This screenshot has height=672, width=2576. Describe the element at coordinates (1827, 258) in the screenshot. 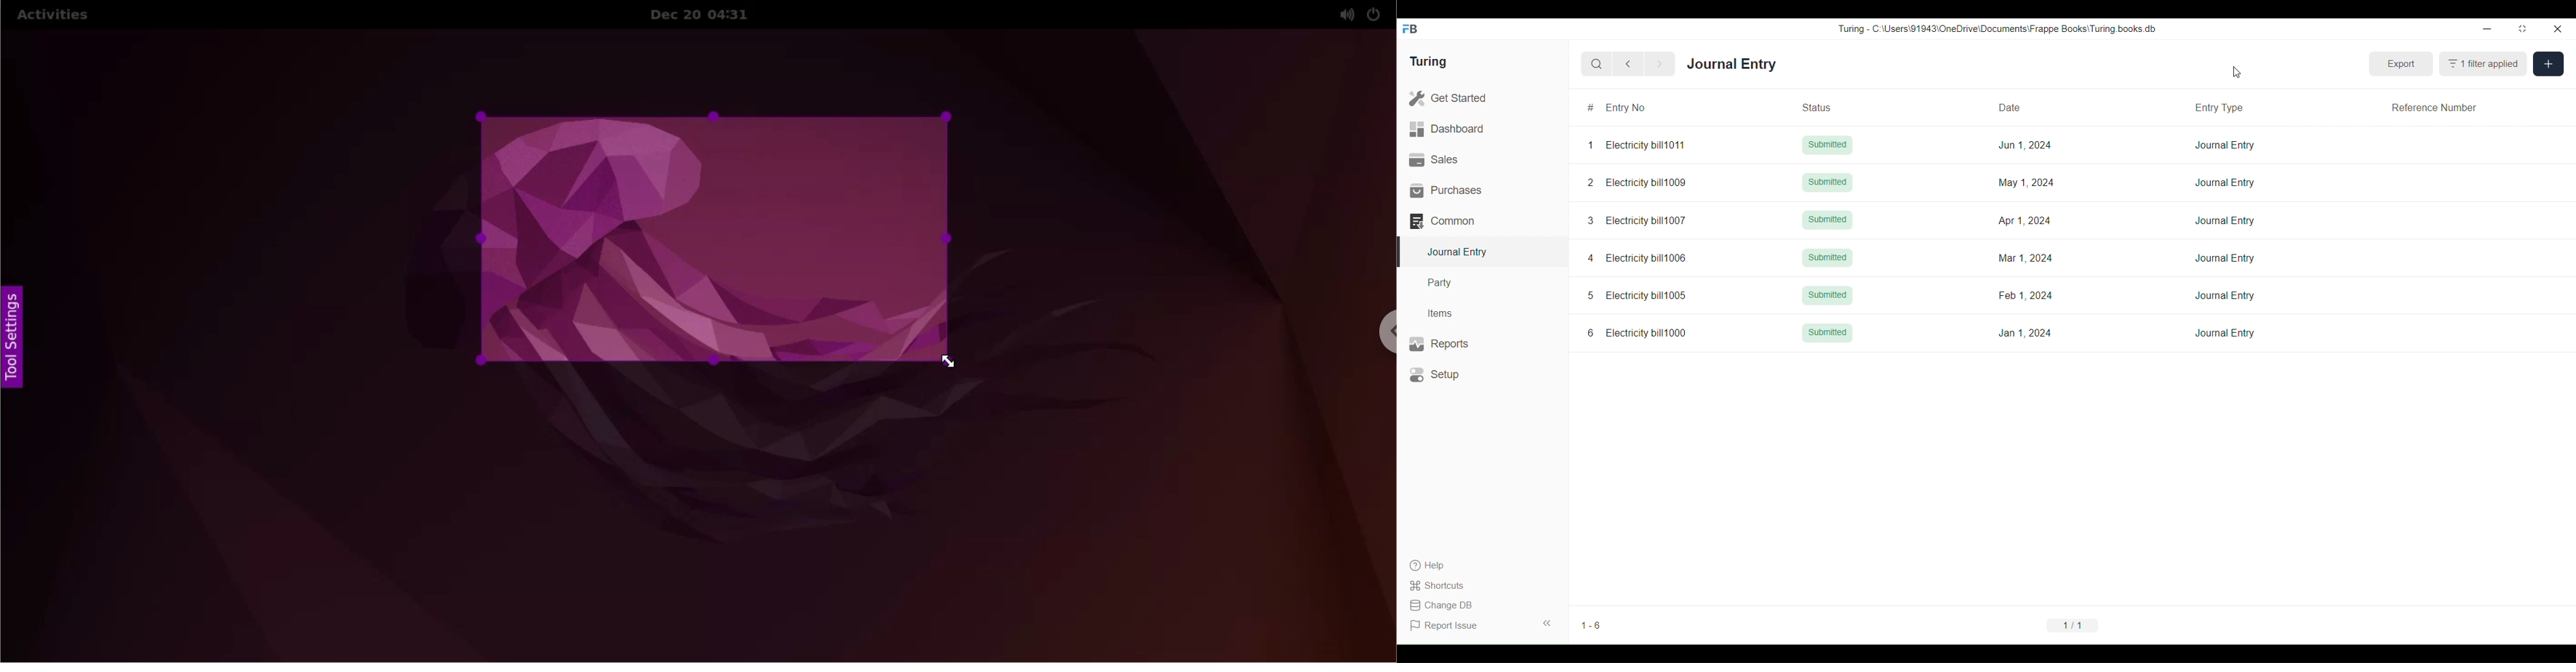

I see `Submitted` at that location.